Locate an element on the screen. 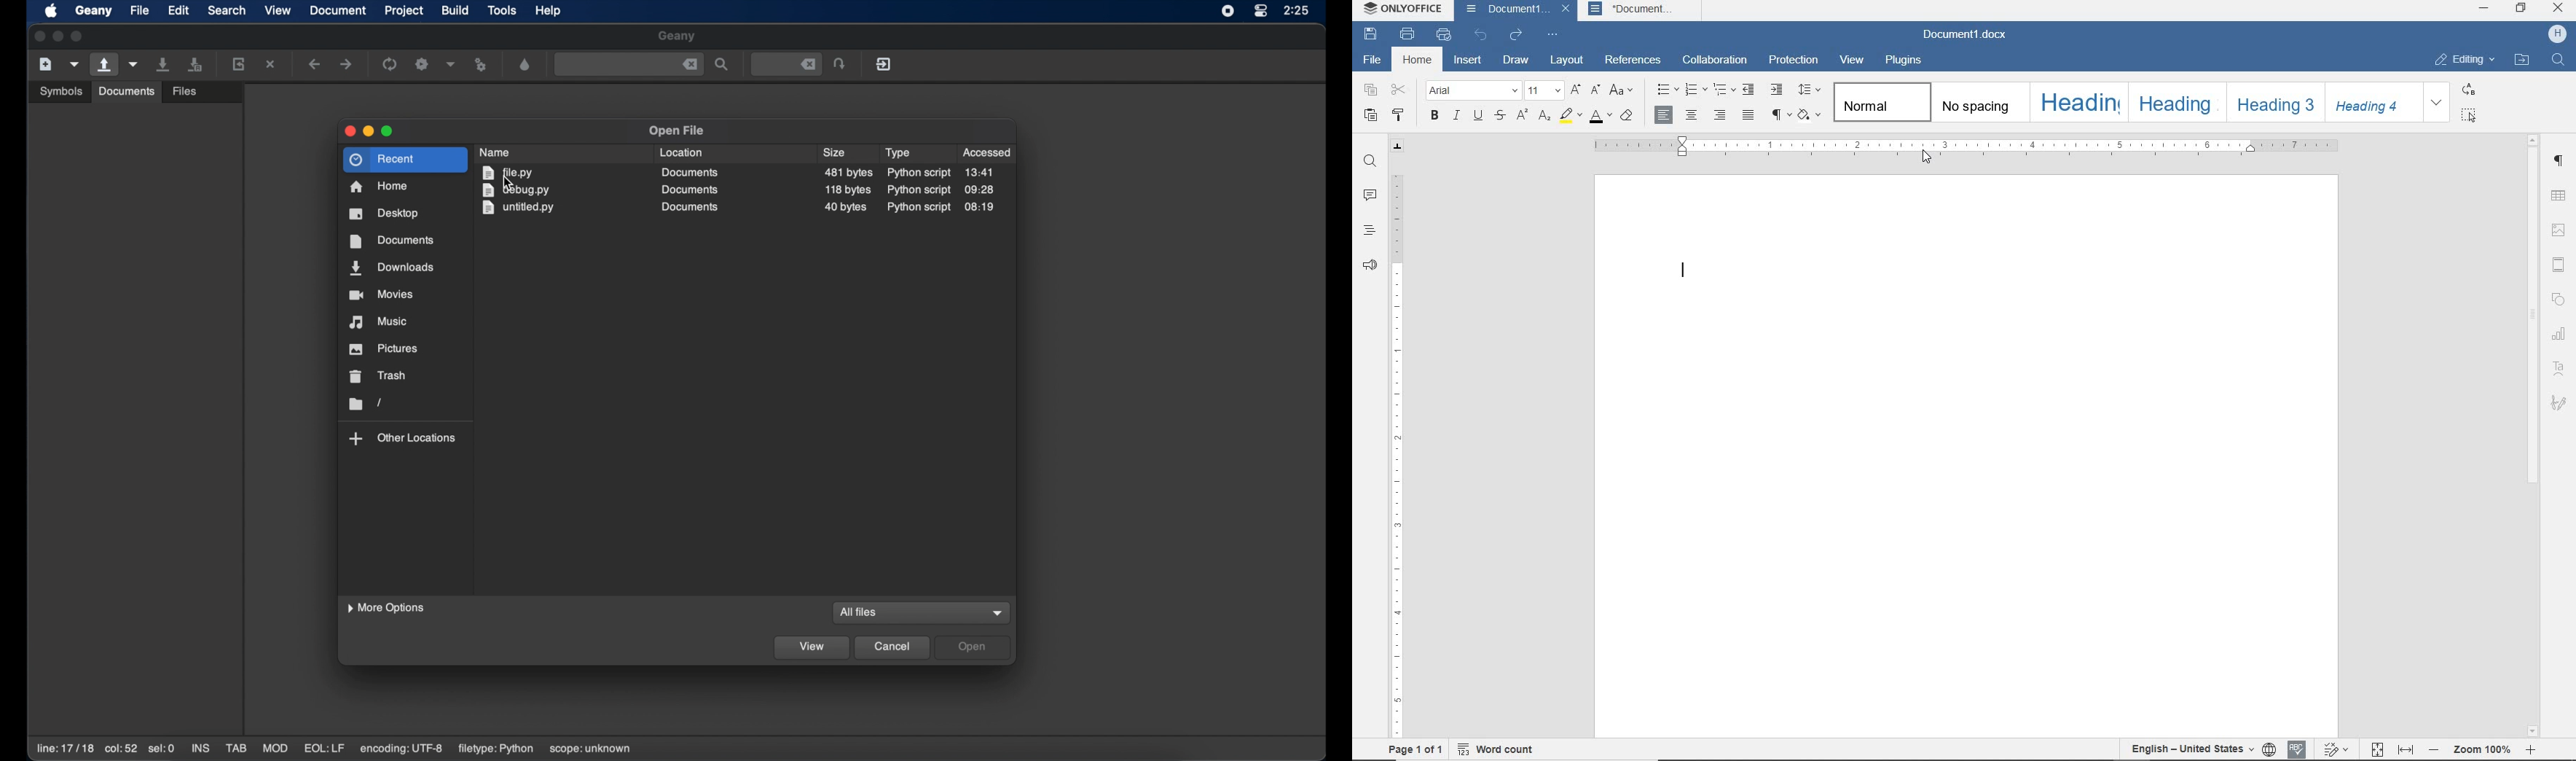  RULER is located at coordinates (1395, 454).